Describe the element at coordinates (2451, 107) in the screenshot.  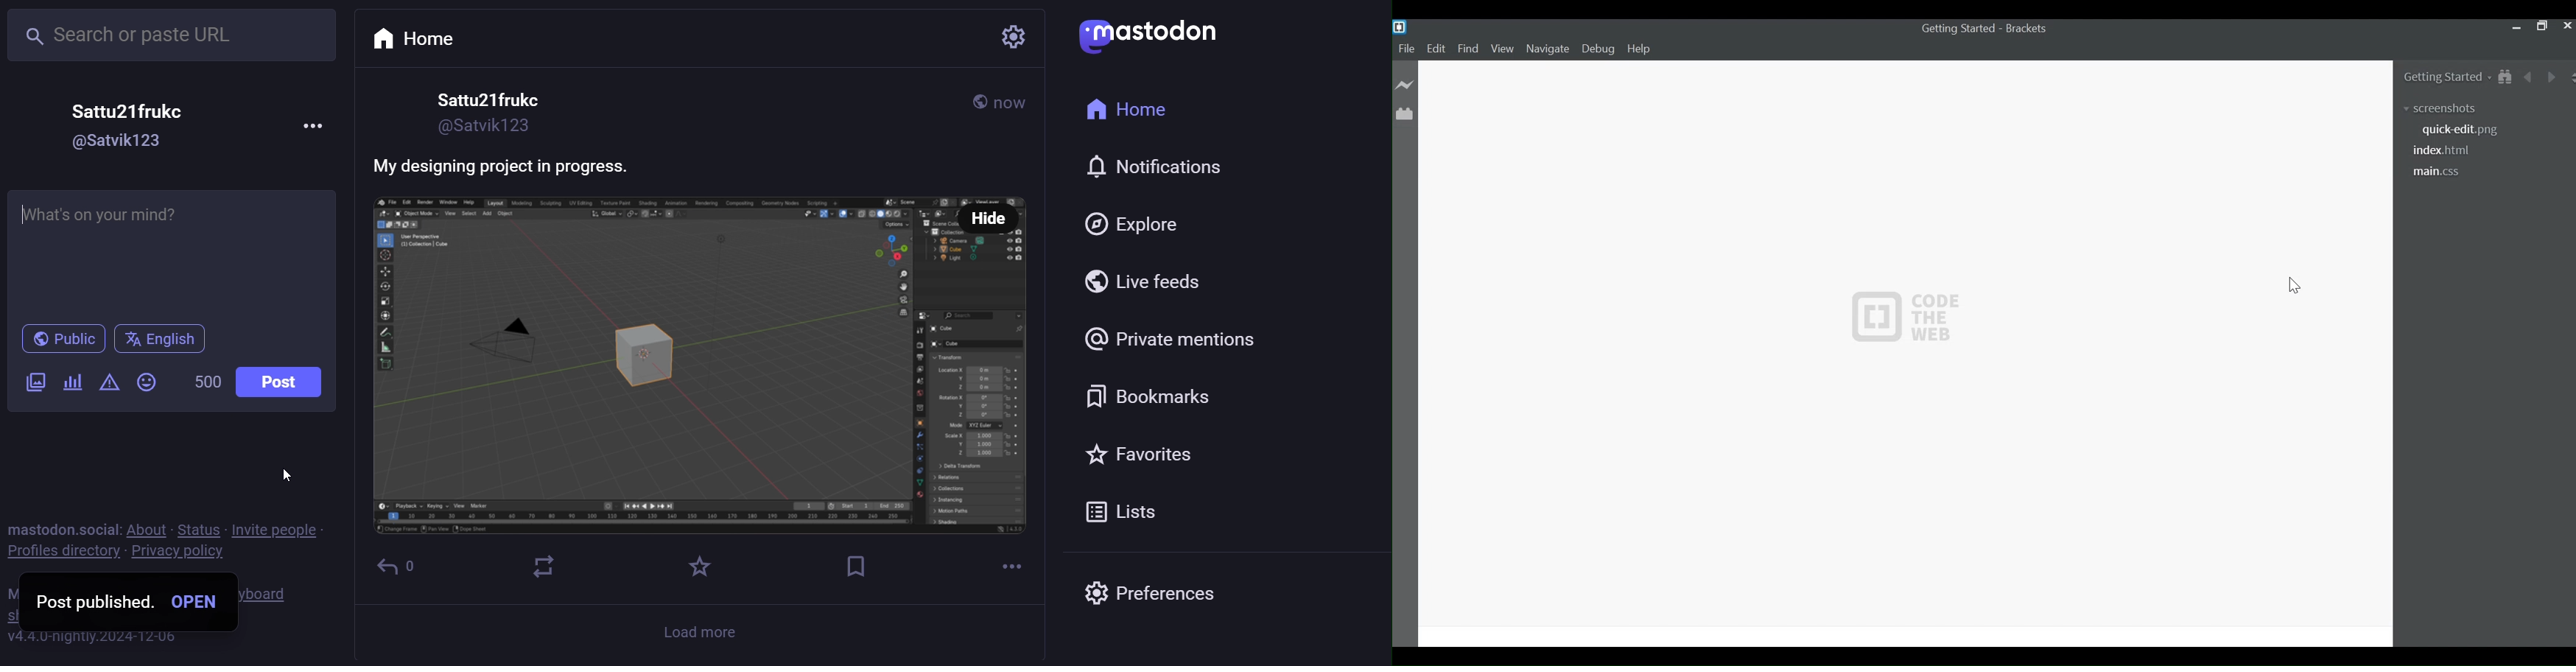
I see `extensions` at that location.